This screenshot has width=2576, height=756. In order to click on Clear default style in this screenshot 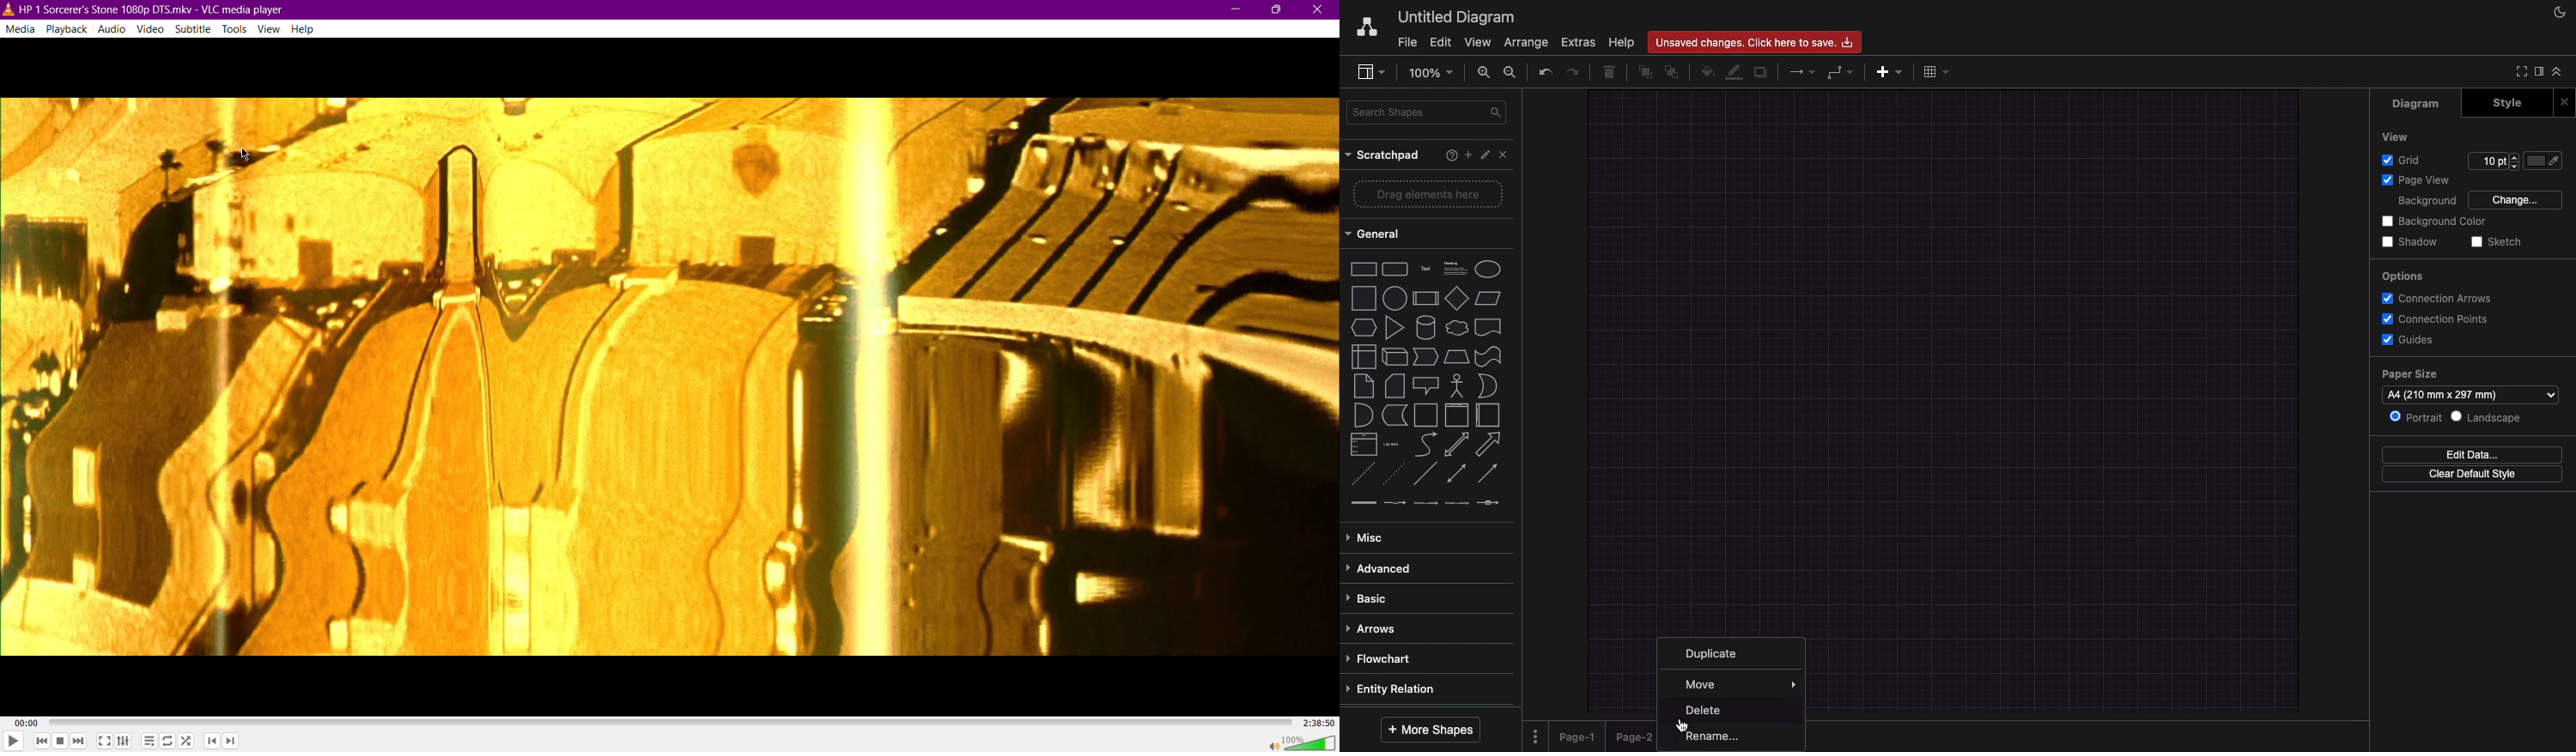, I will do `click(2476, 475)`.